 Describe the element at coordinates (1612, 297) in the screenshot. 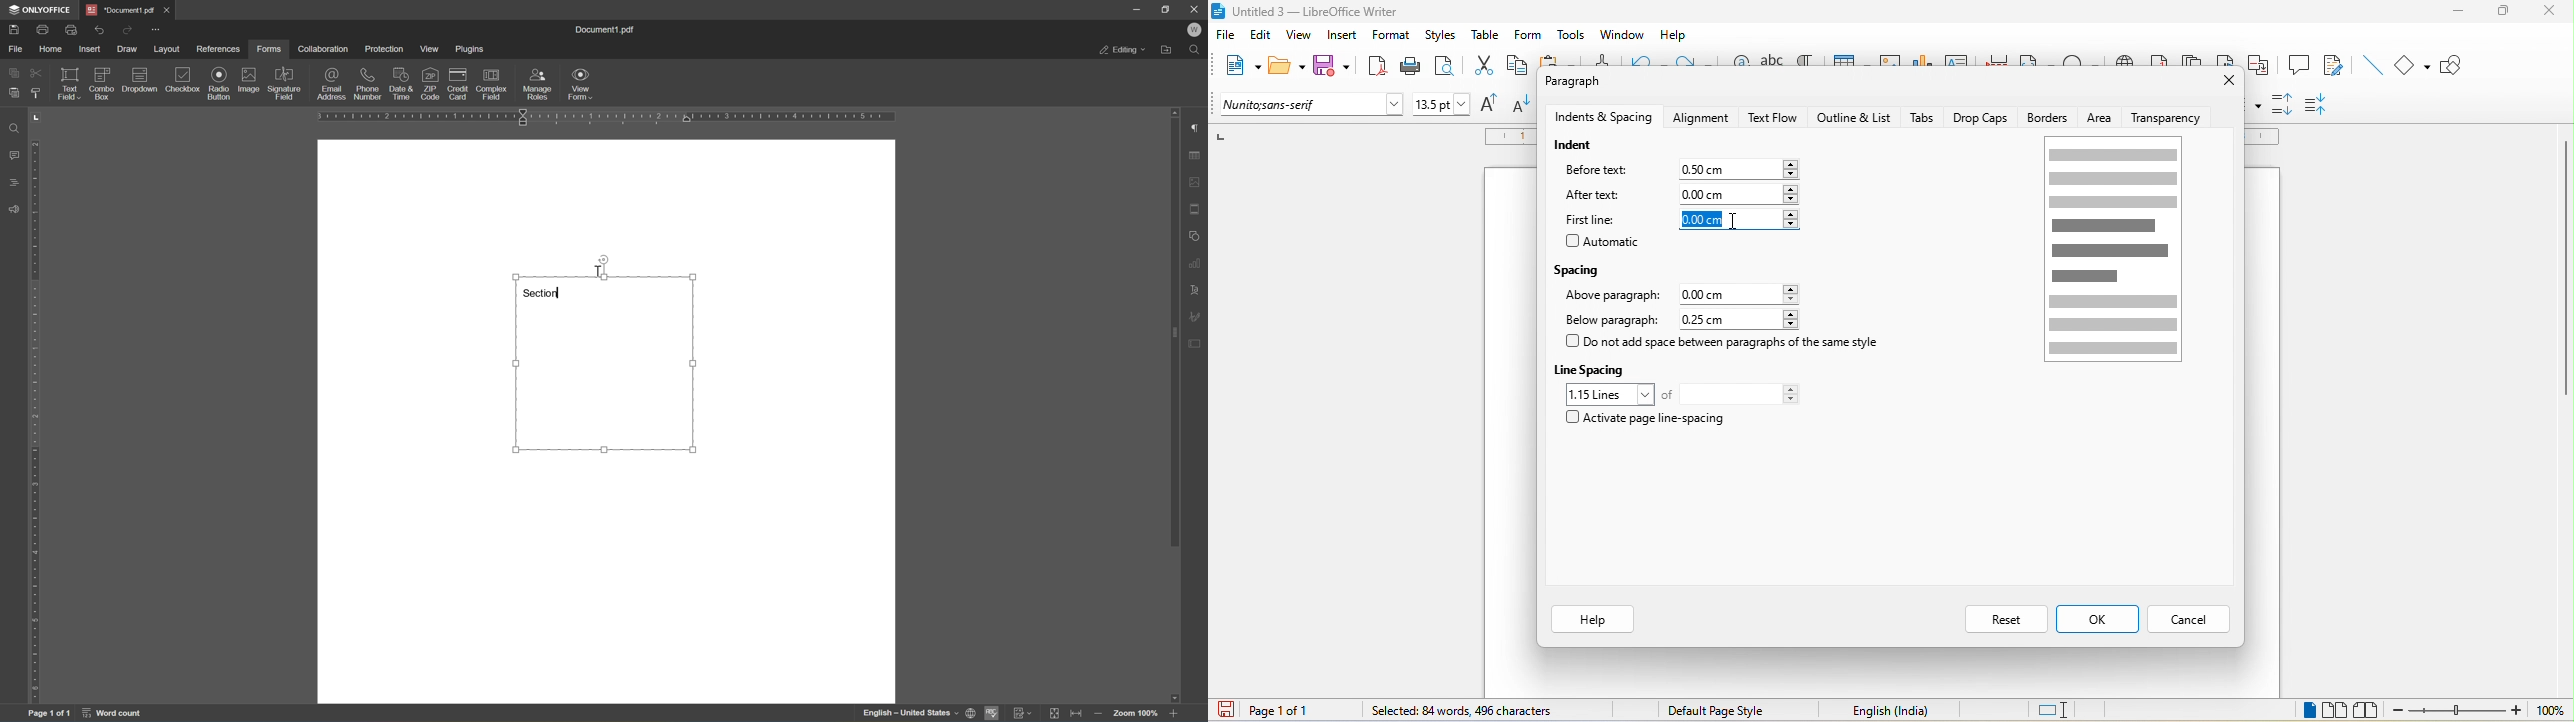

I see `above paragraph` at that location.